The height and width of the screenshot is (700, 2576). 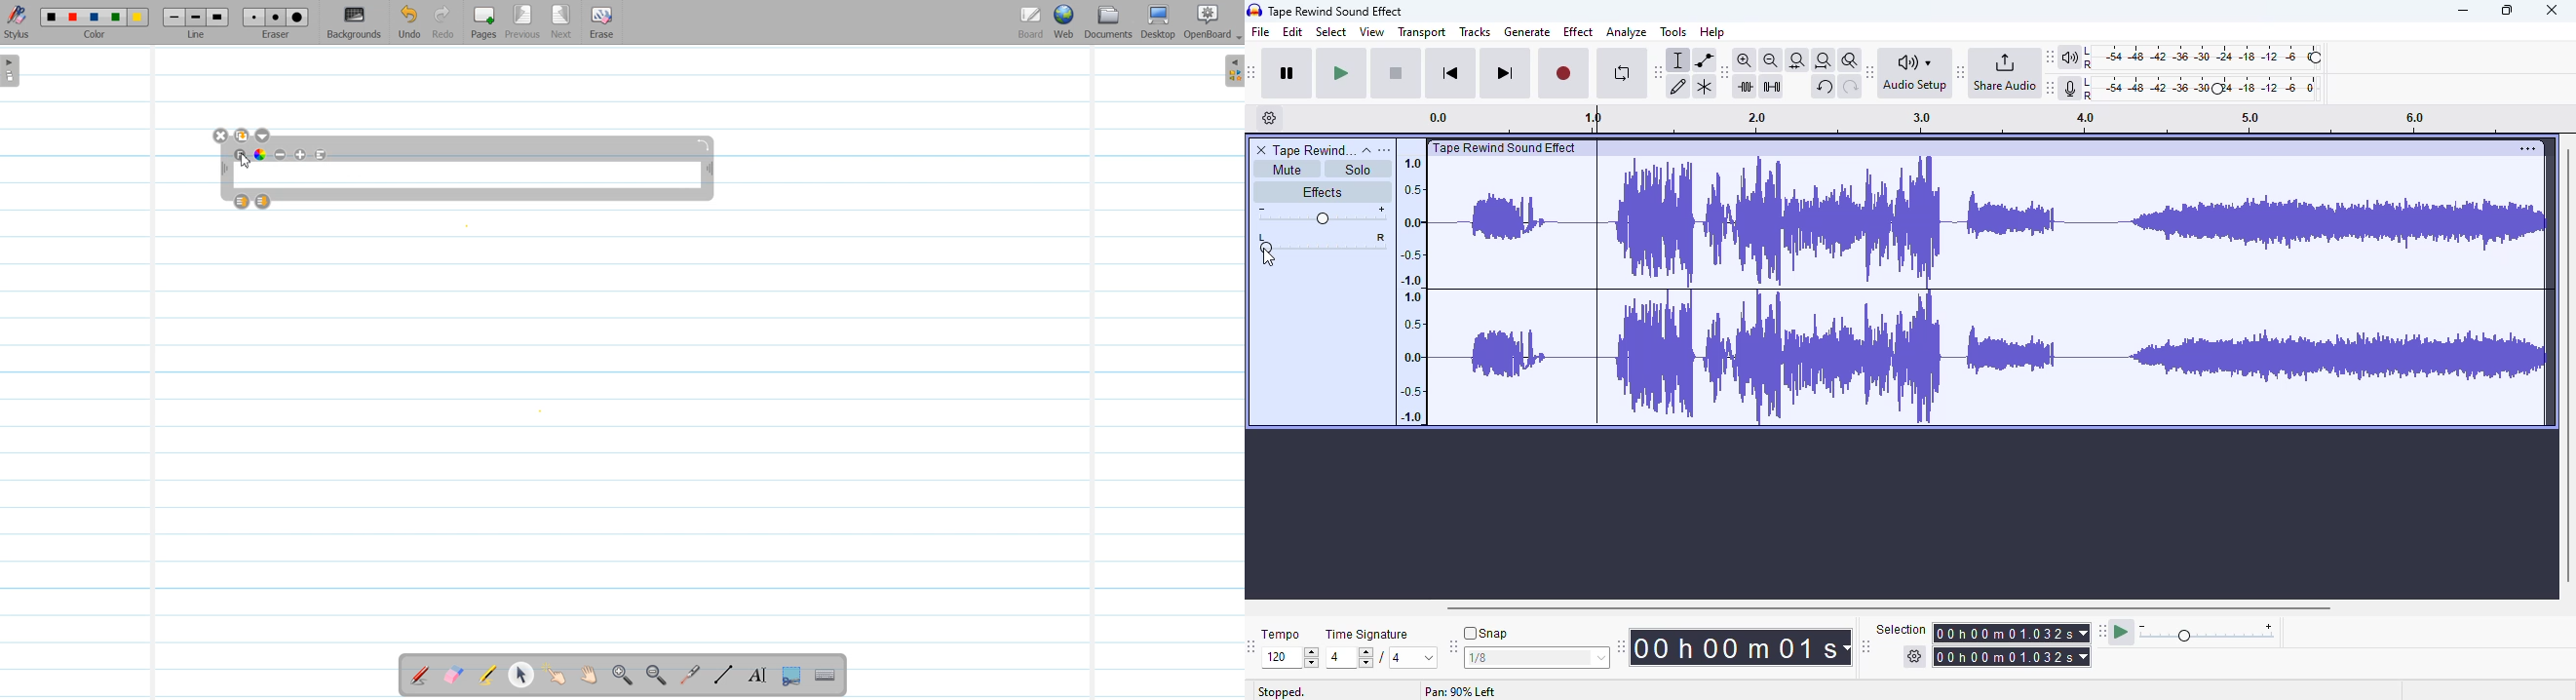 What do you see at coordinates (704, 144) in the screenshot?
I see `Rotate Text window` at bounding box center [704, 144].